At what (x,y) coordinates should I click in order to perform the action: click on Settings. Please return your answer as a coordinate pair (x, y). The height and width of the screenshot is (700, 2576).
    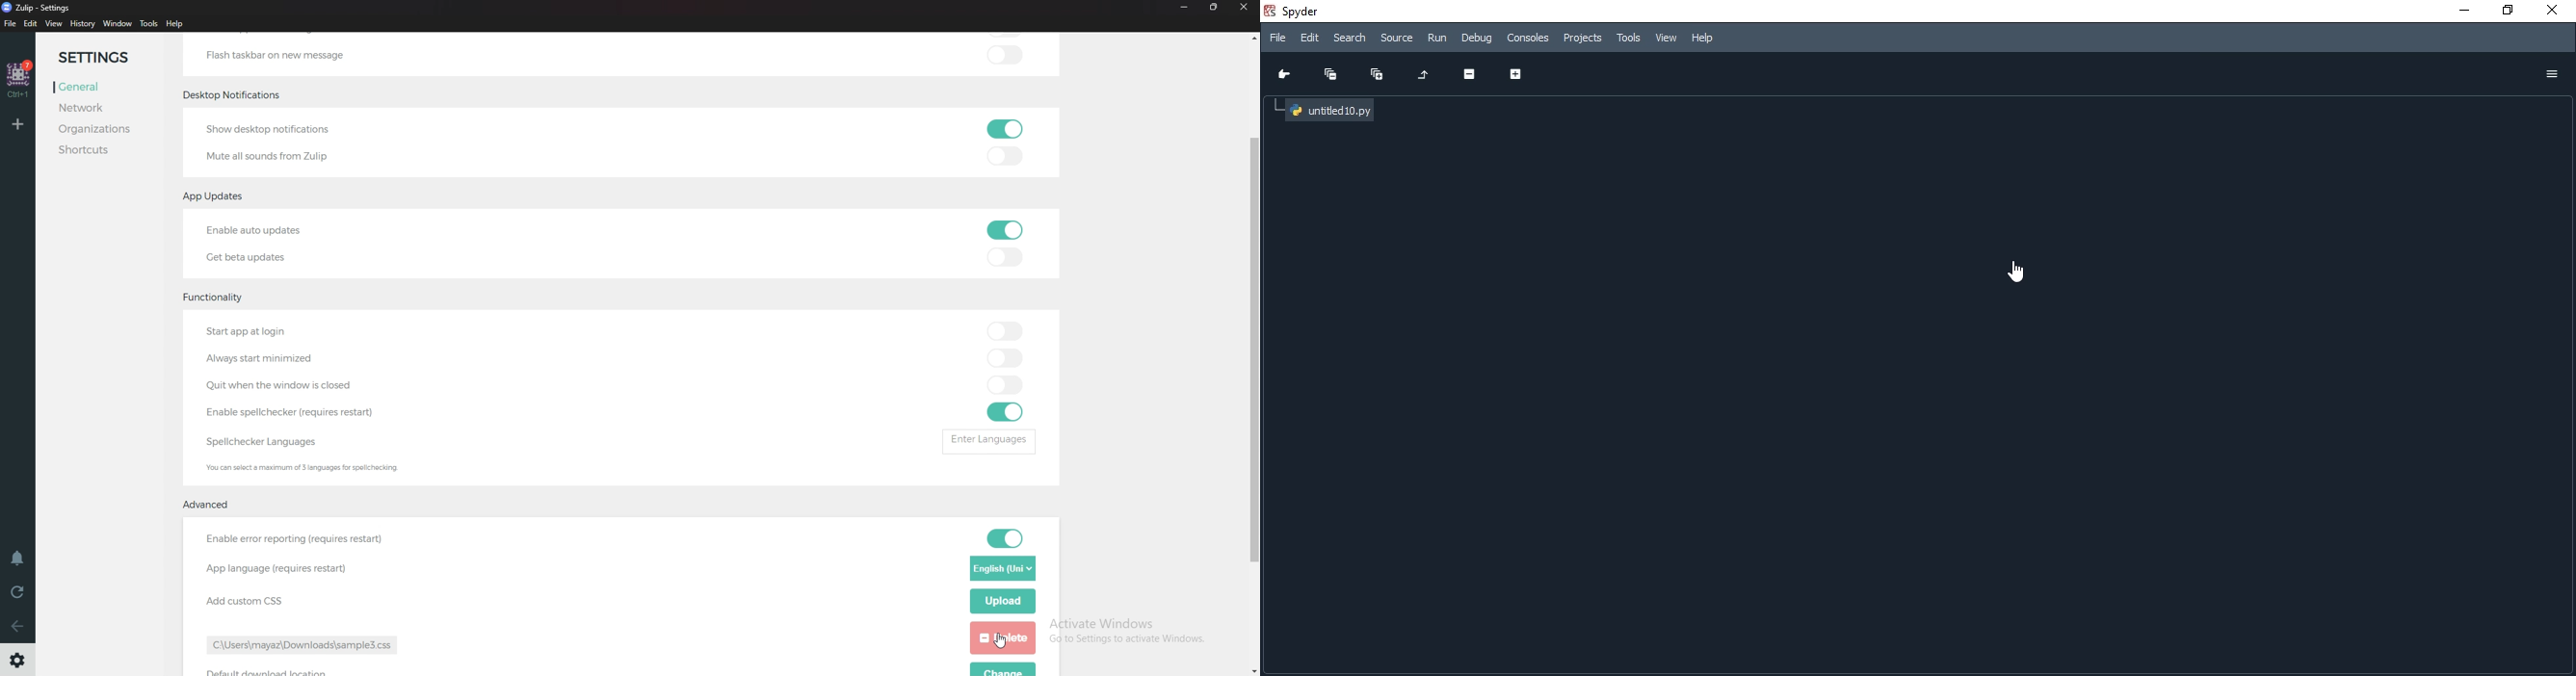
    Looking at the image, I should click on (20, 658).